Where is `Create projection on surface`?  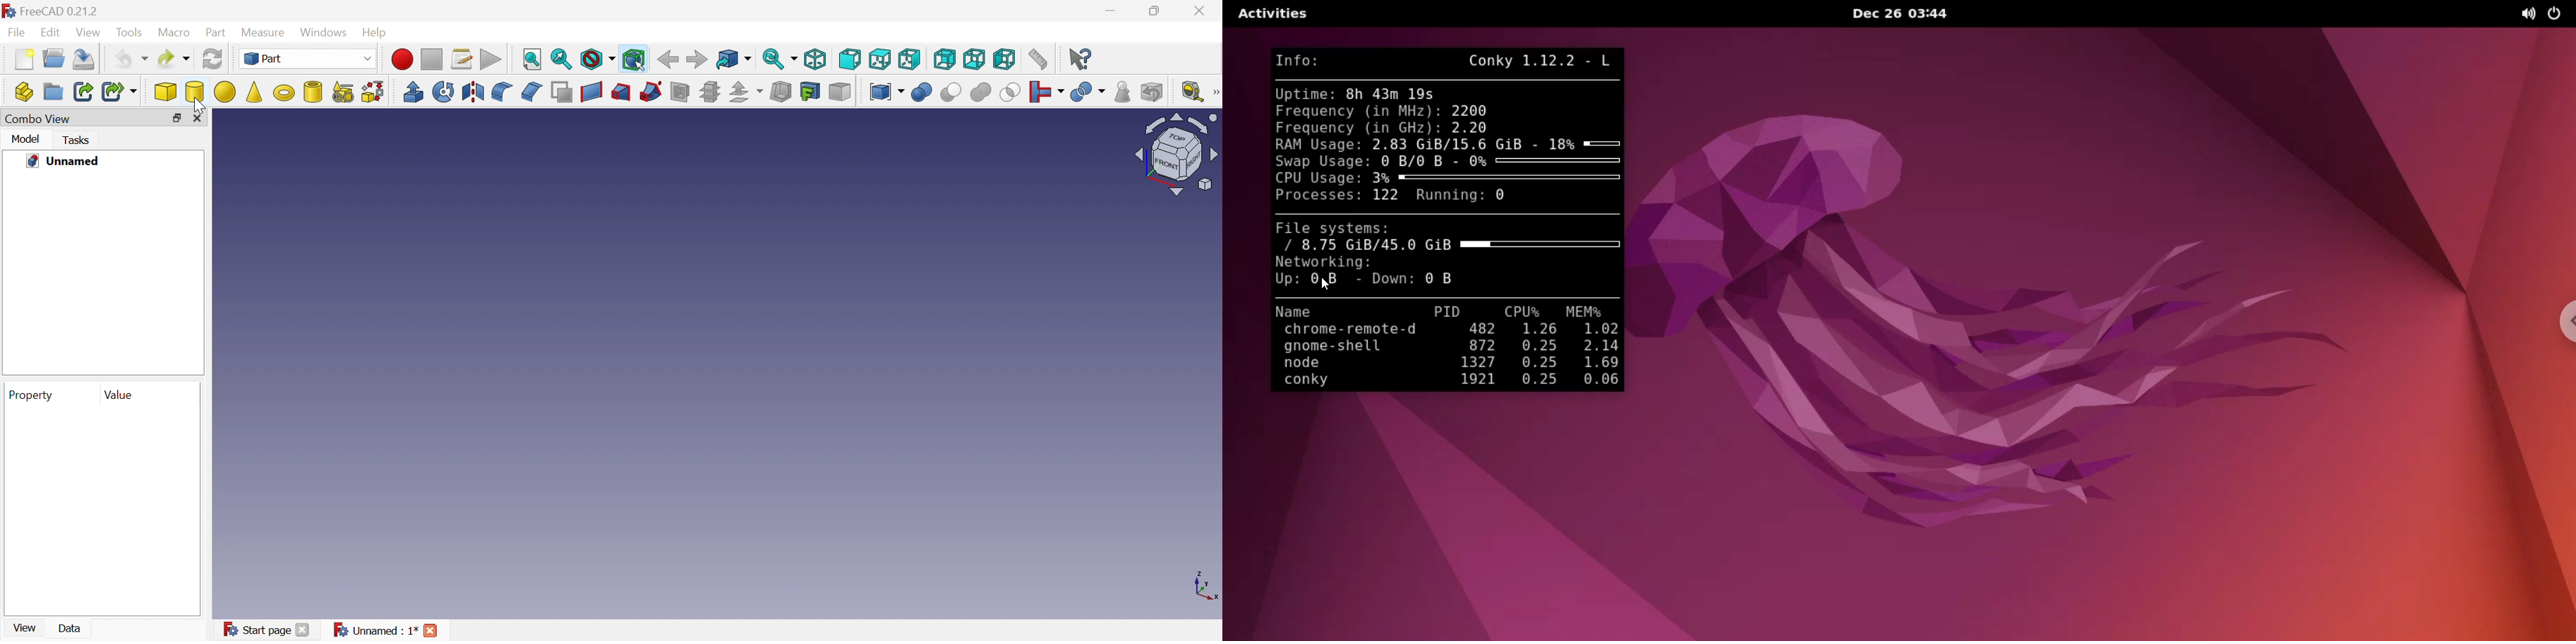
Create projection on surface is located at coordinates (812, 92).